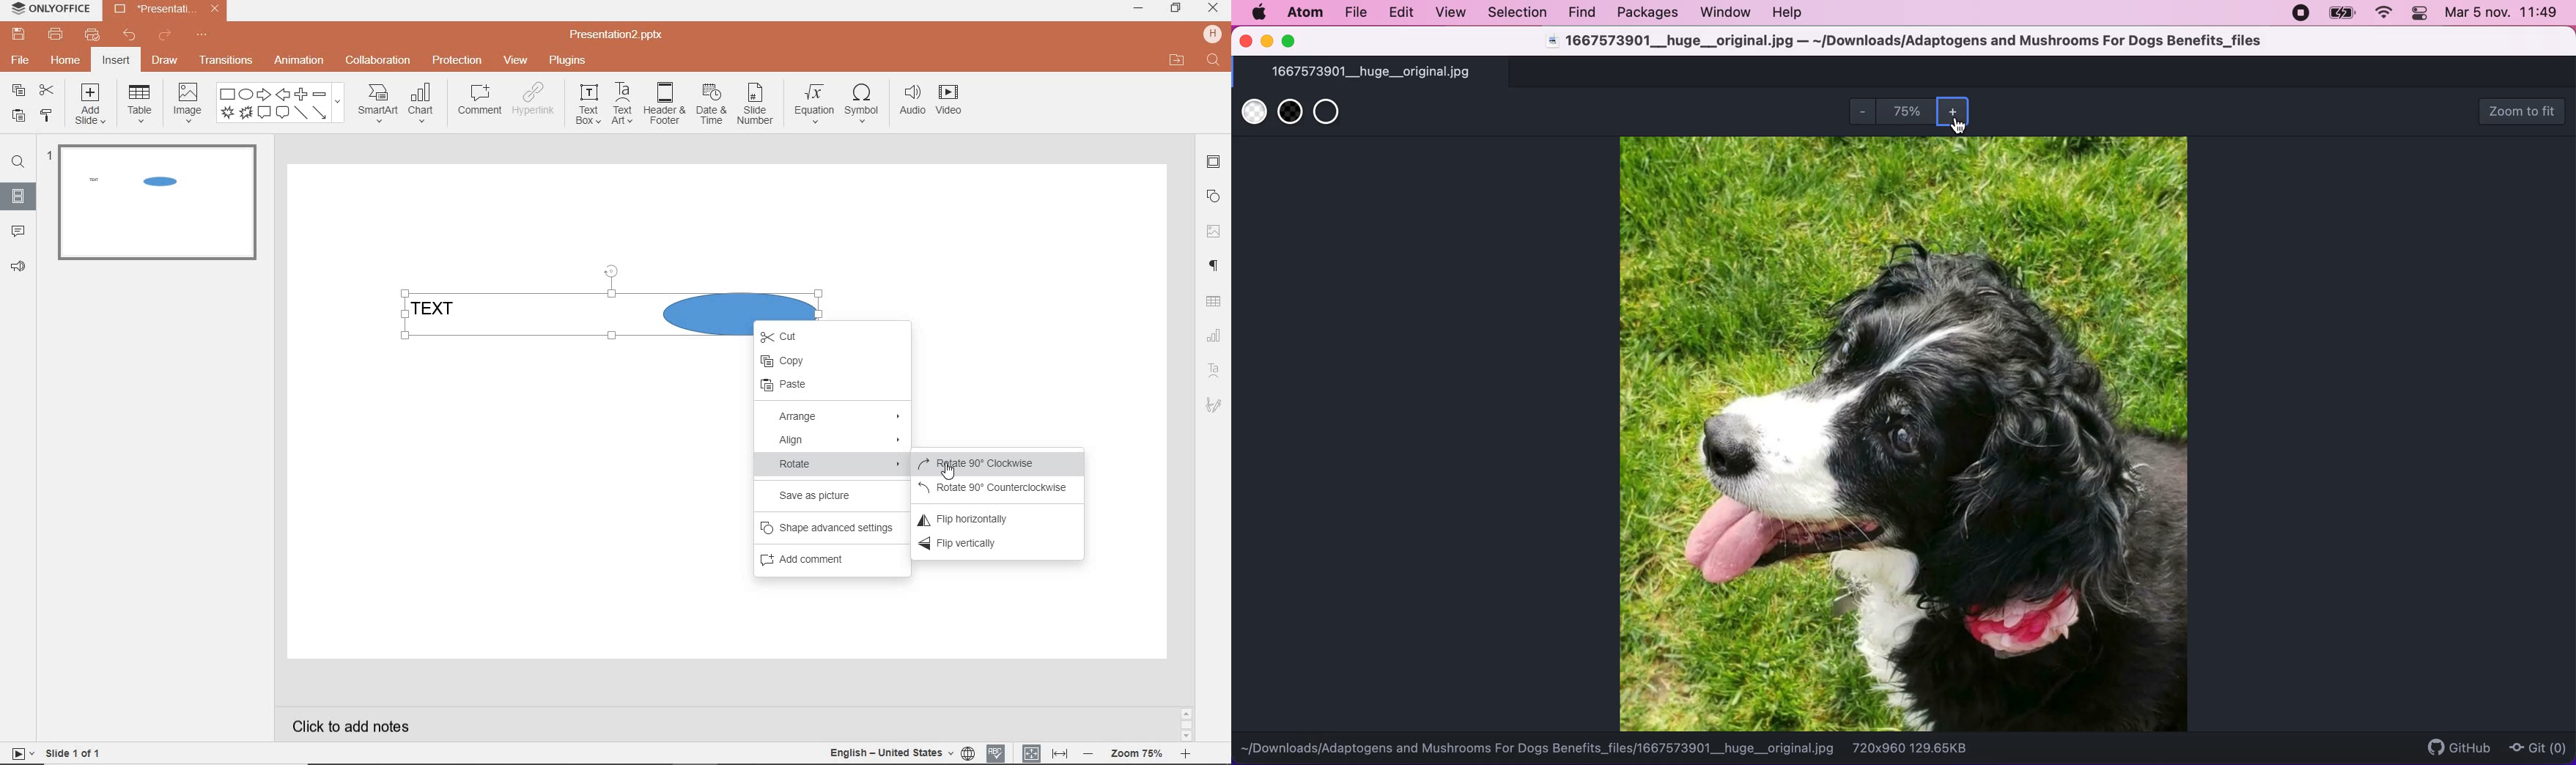  Describe the element at coordinates (1956, 113) in the screenshot. I see `zoom in` at that location.